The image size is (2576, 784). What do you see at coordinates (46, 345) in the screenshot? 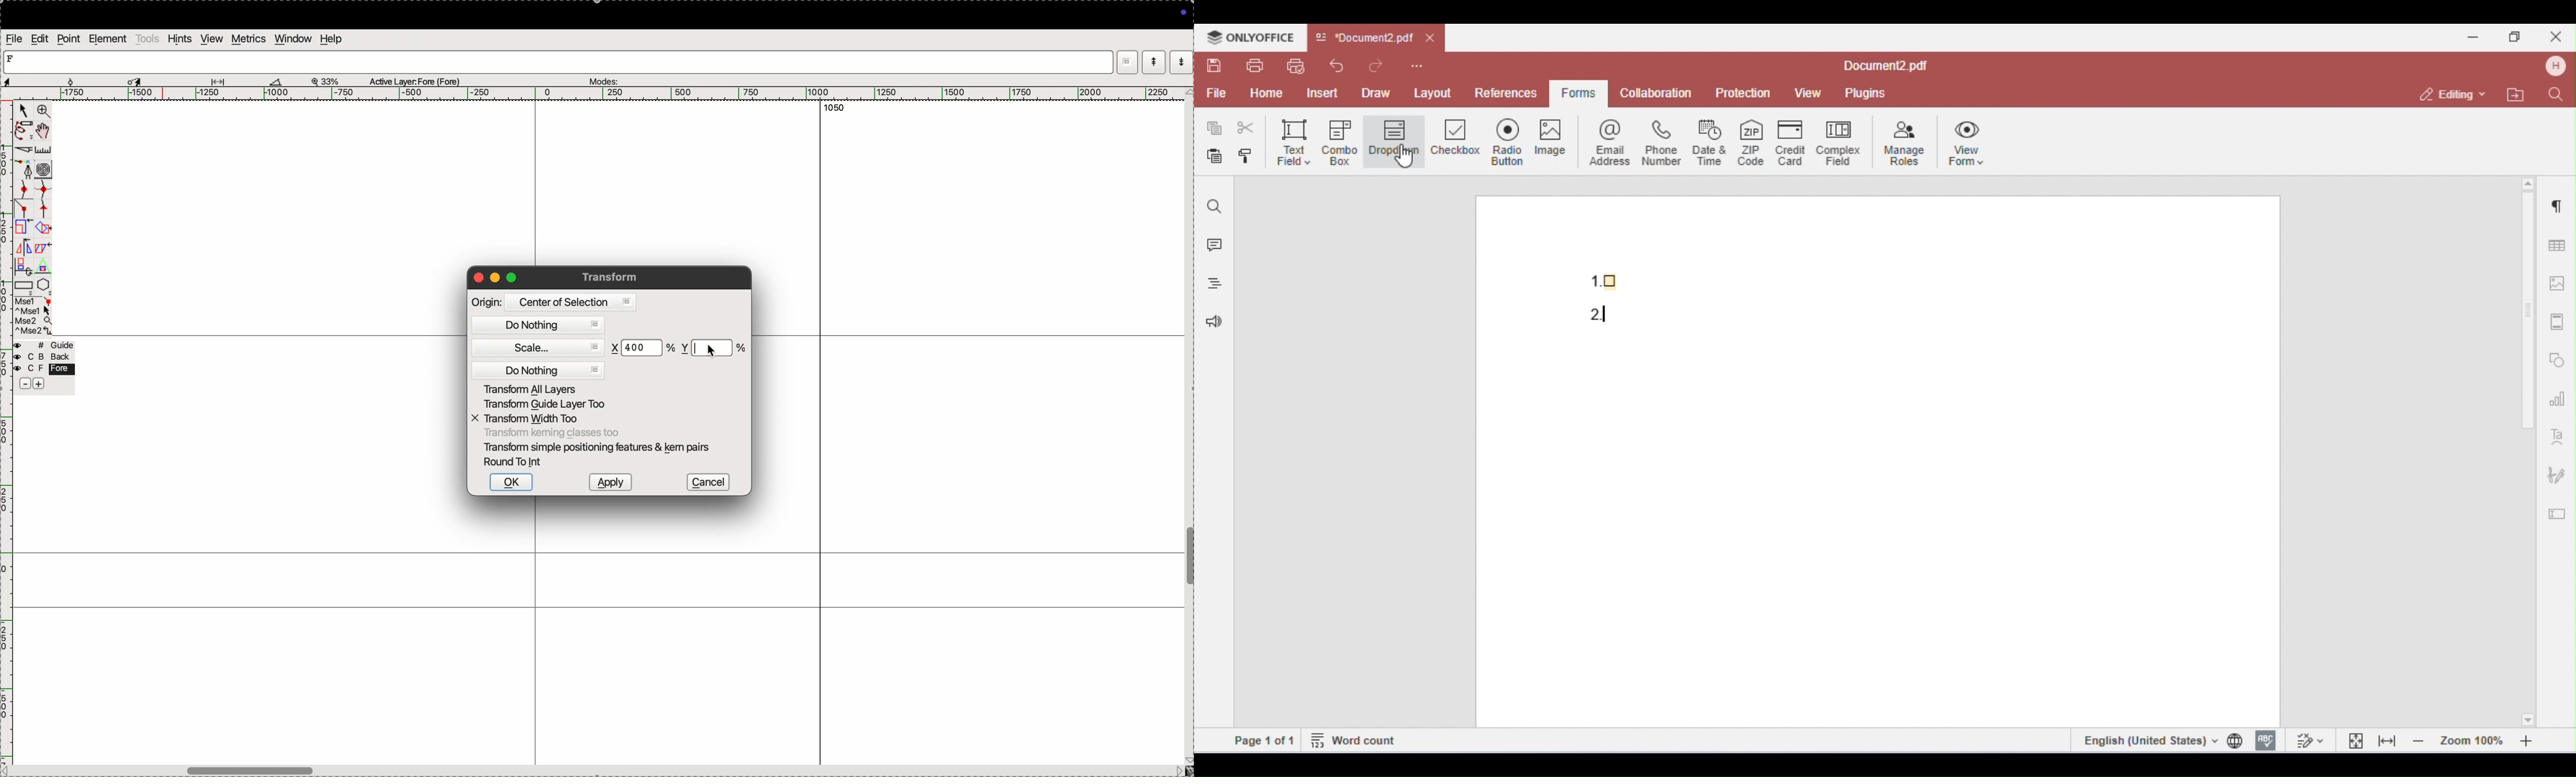
I see `guide` at bounding box center [46, 345].